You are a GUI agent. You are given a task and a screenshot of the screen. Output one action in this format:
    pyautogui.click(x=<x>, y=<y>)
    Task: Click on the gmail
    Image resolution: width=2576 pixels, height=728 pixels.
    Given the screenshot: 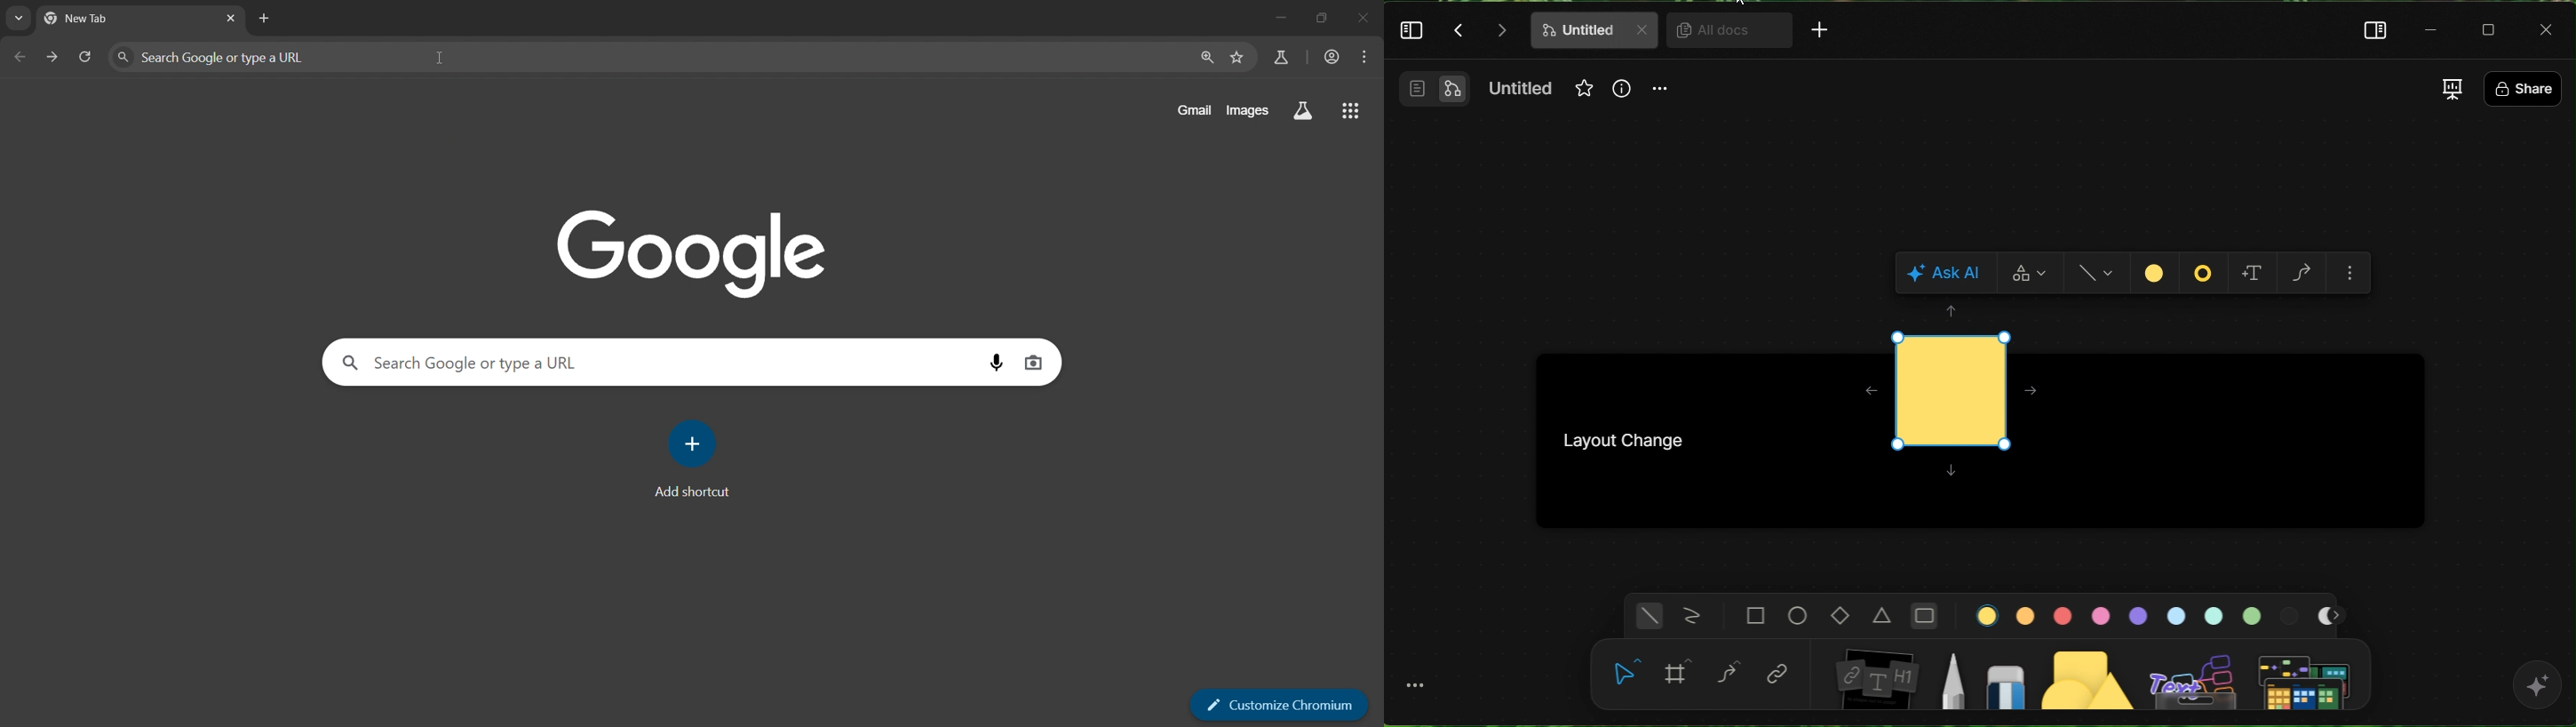 What is the action you would take?
    pyautogui.click(x=1194, y=108)
    